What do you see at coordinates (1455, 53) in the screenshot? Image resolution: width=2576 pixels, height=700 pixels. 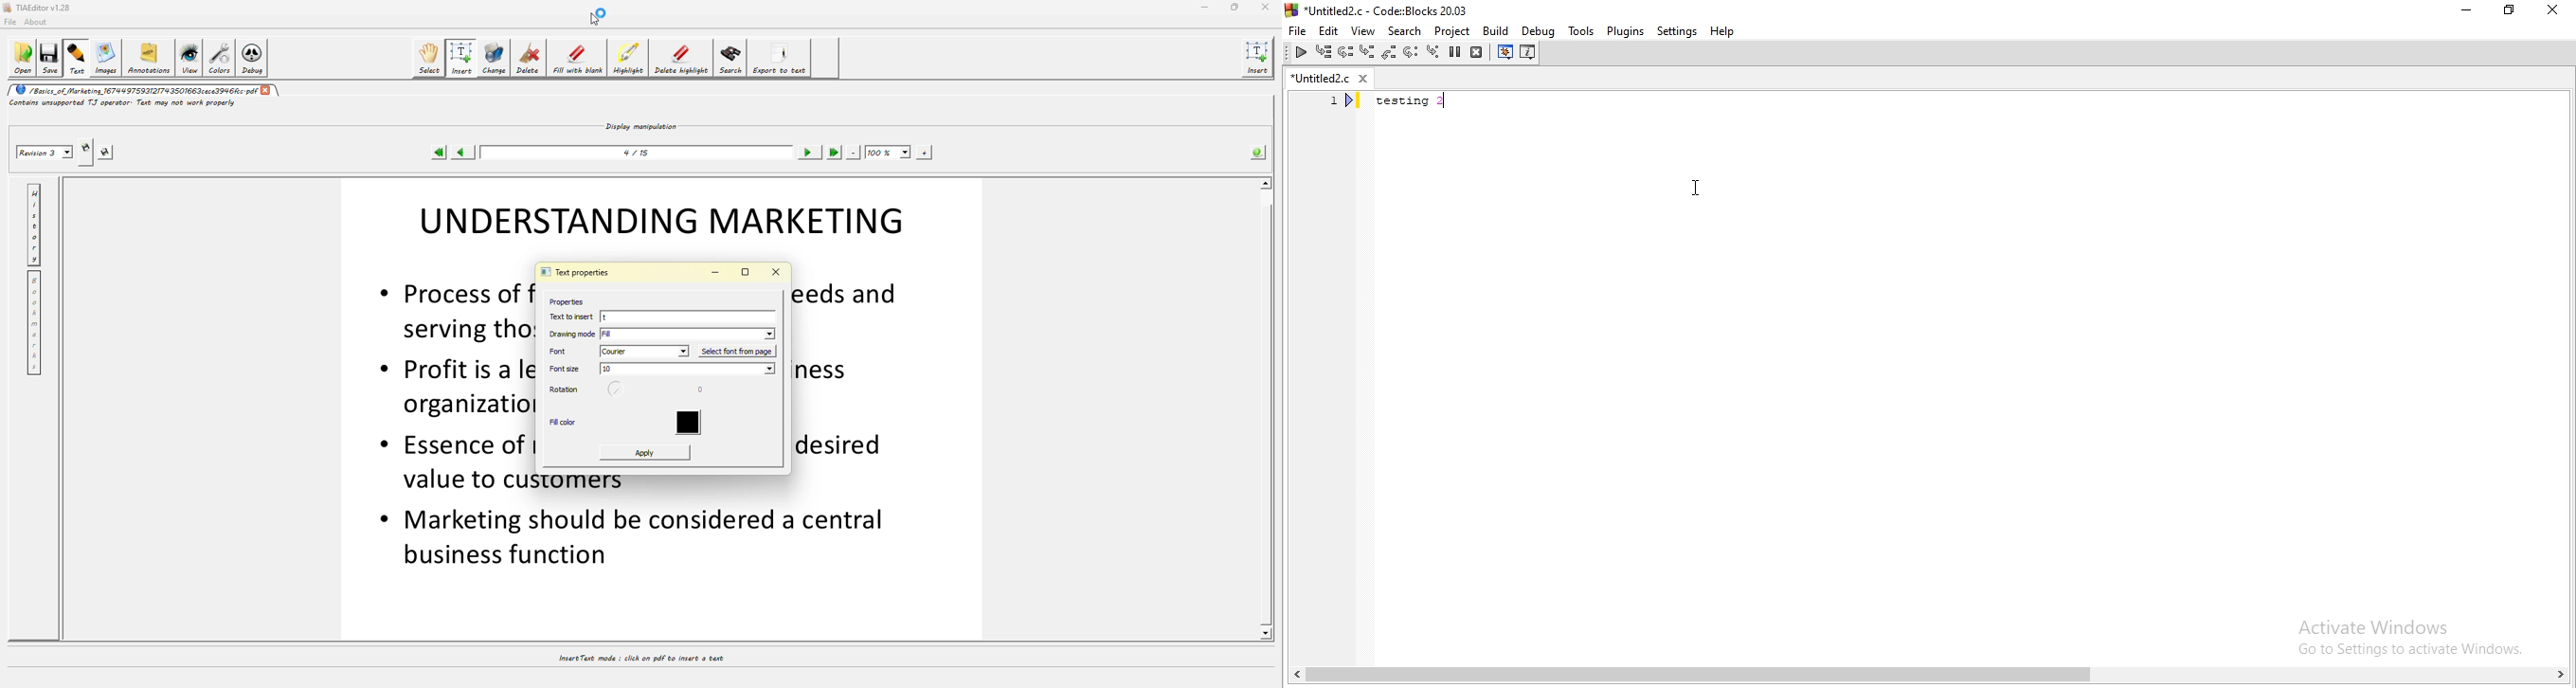 I see `pause` at bounding box center [1455, 53].